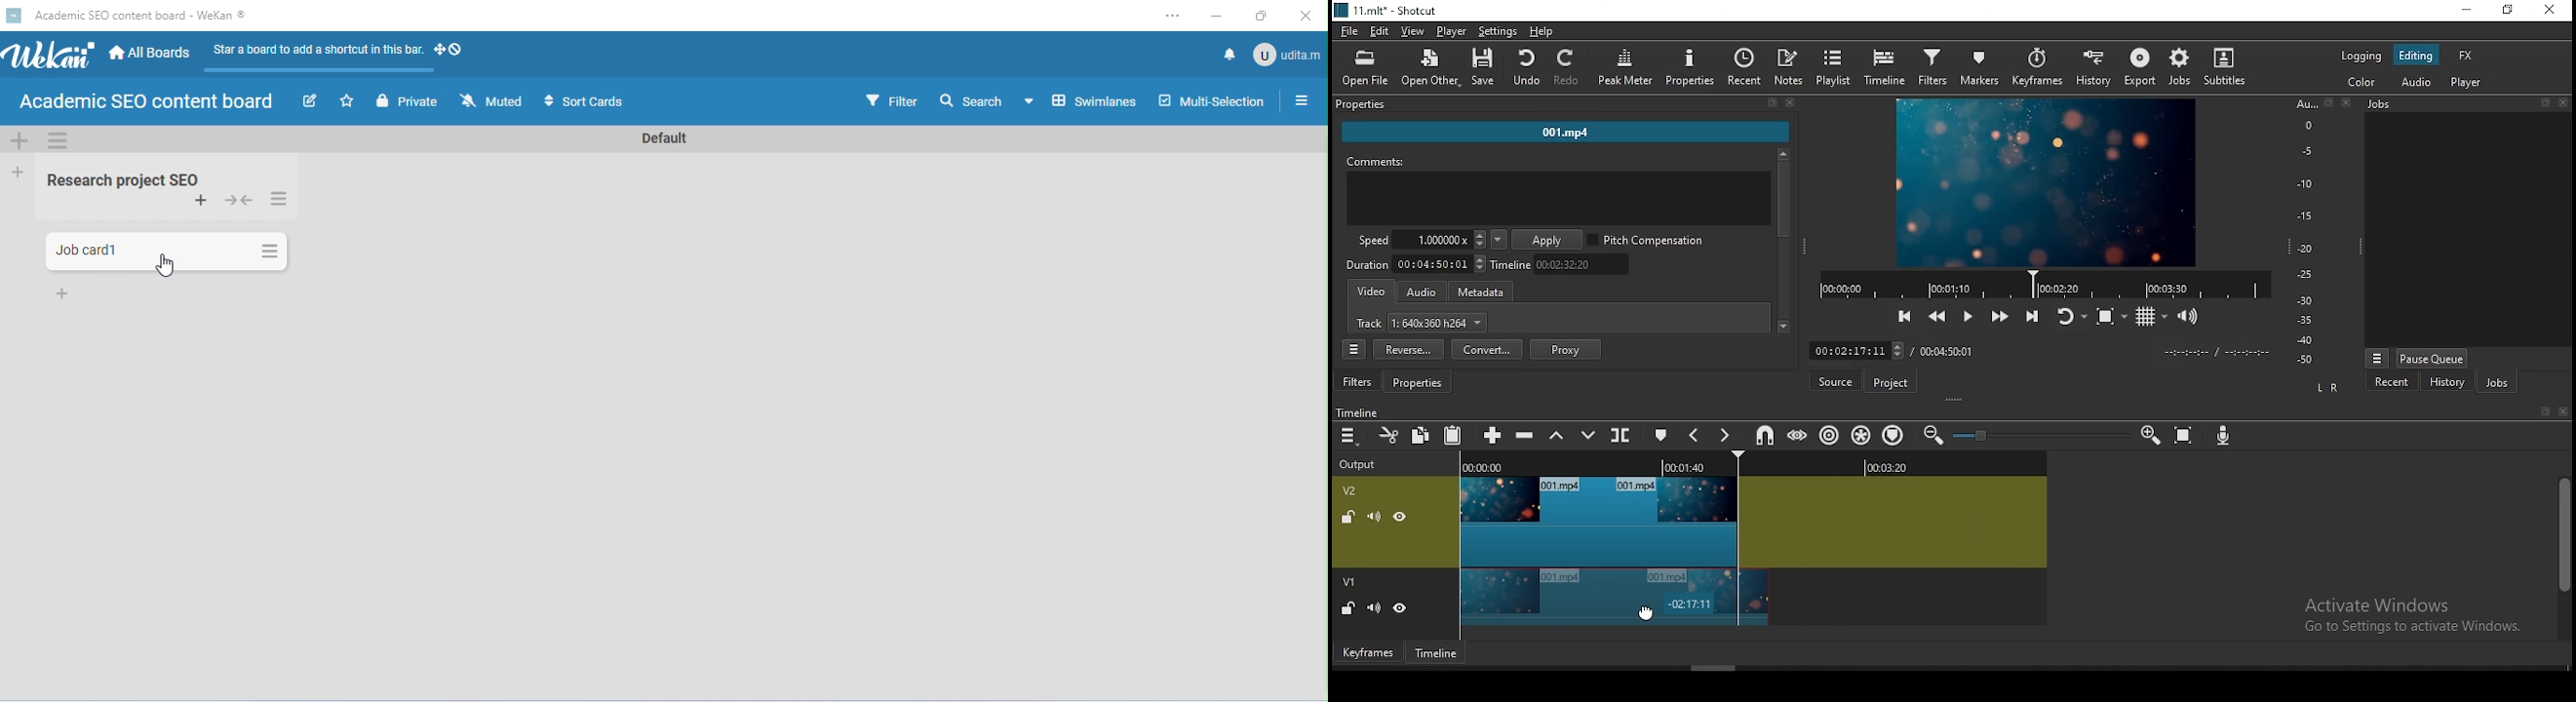 This screenshot has height=728, width=2576. I want to click on OUTPUT, so click(1357, 463).